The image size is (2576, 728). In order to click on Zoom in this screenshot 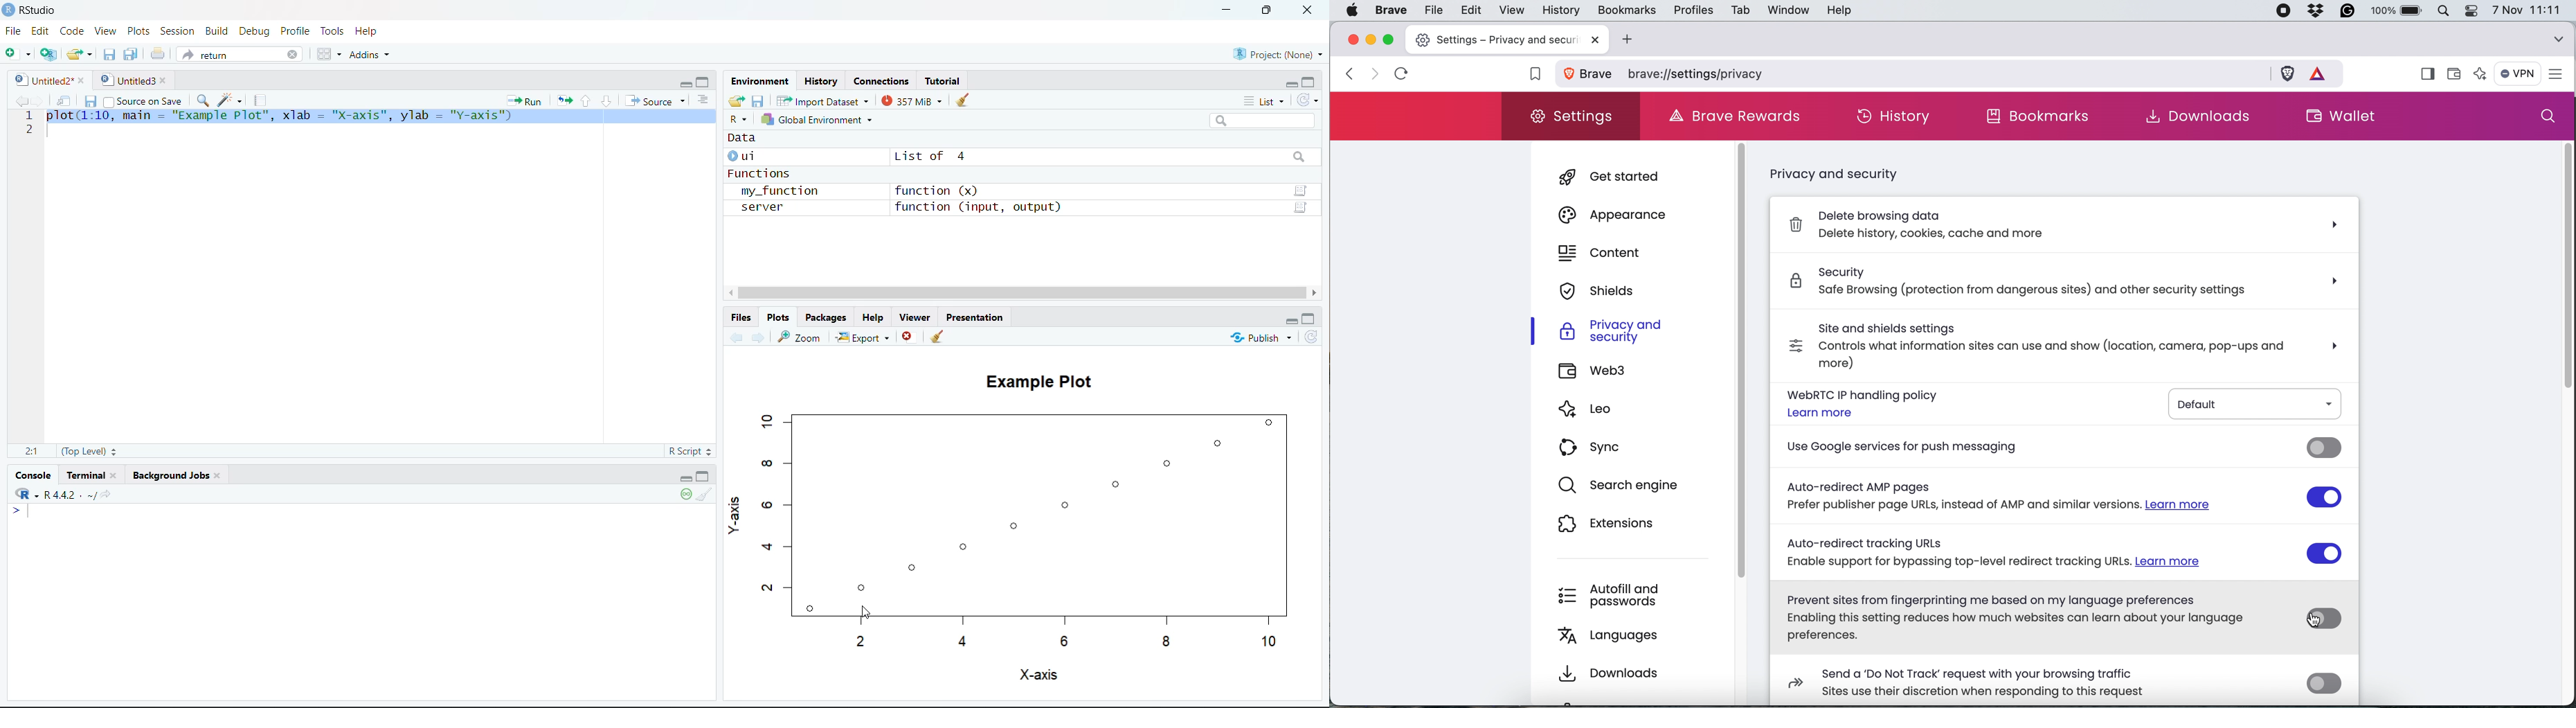, I will do `click(800, 336)`.